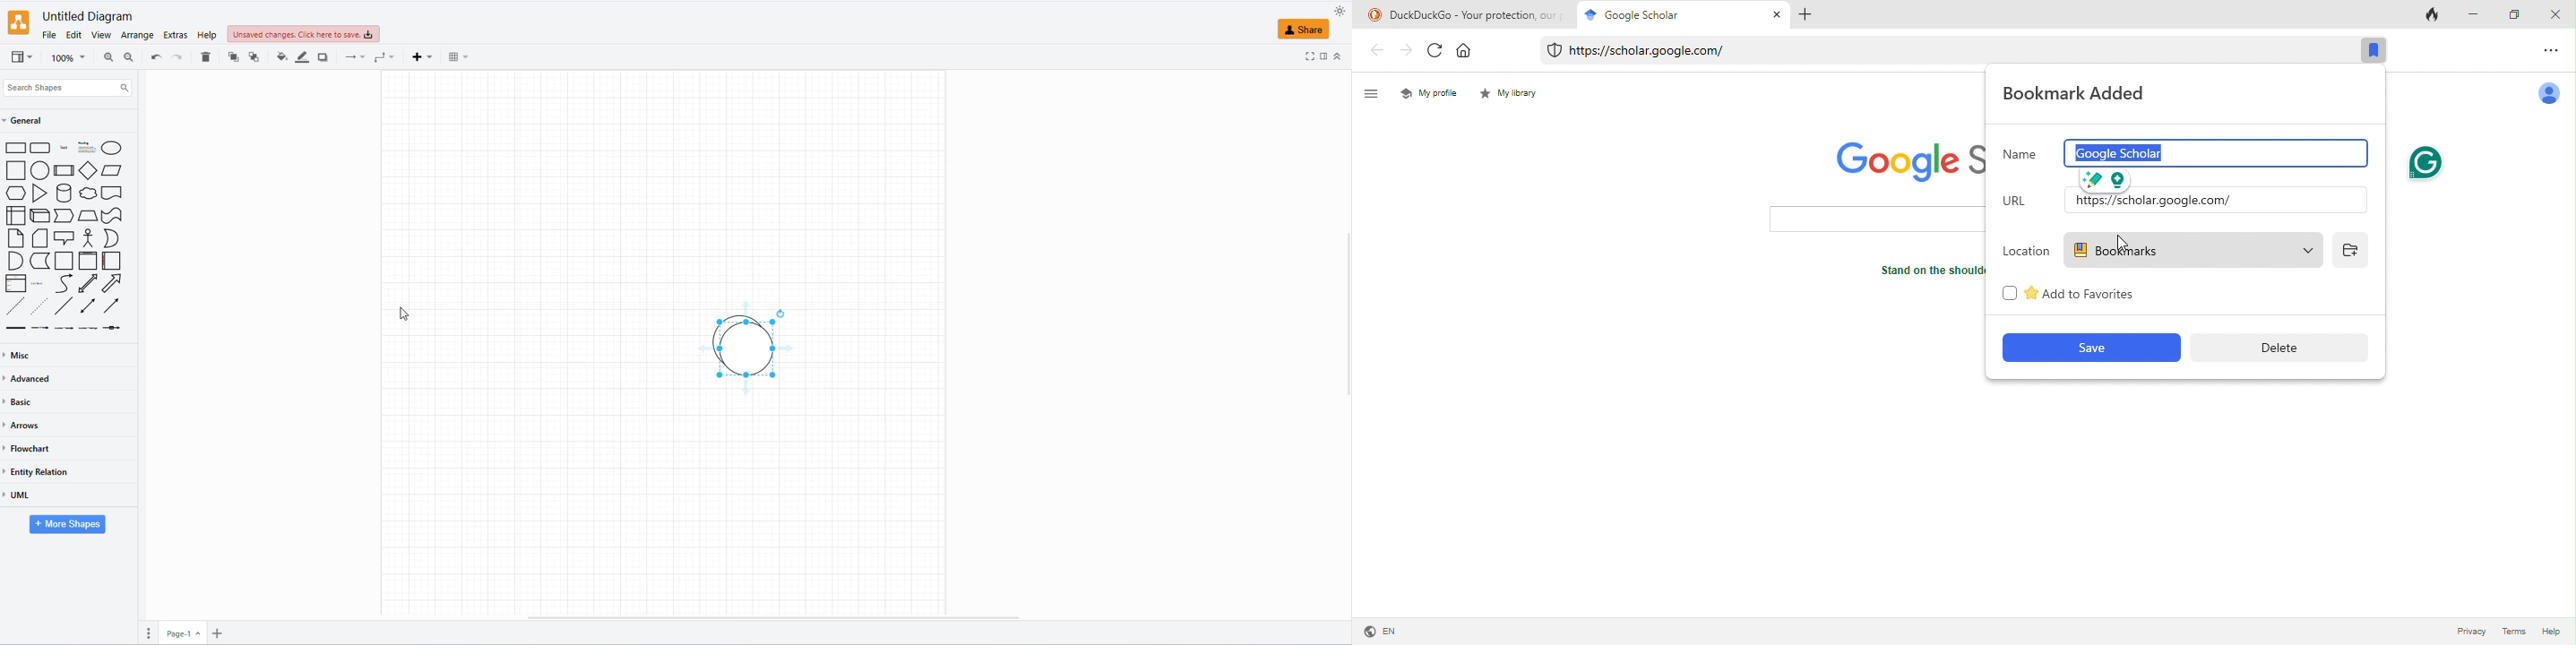 This screenshot has height=672, width=2576. What do you see at coordinates (66, 526) in the screenshot?
I see `MORE SHAPES` at bounding box center [66, 526].